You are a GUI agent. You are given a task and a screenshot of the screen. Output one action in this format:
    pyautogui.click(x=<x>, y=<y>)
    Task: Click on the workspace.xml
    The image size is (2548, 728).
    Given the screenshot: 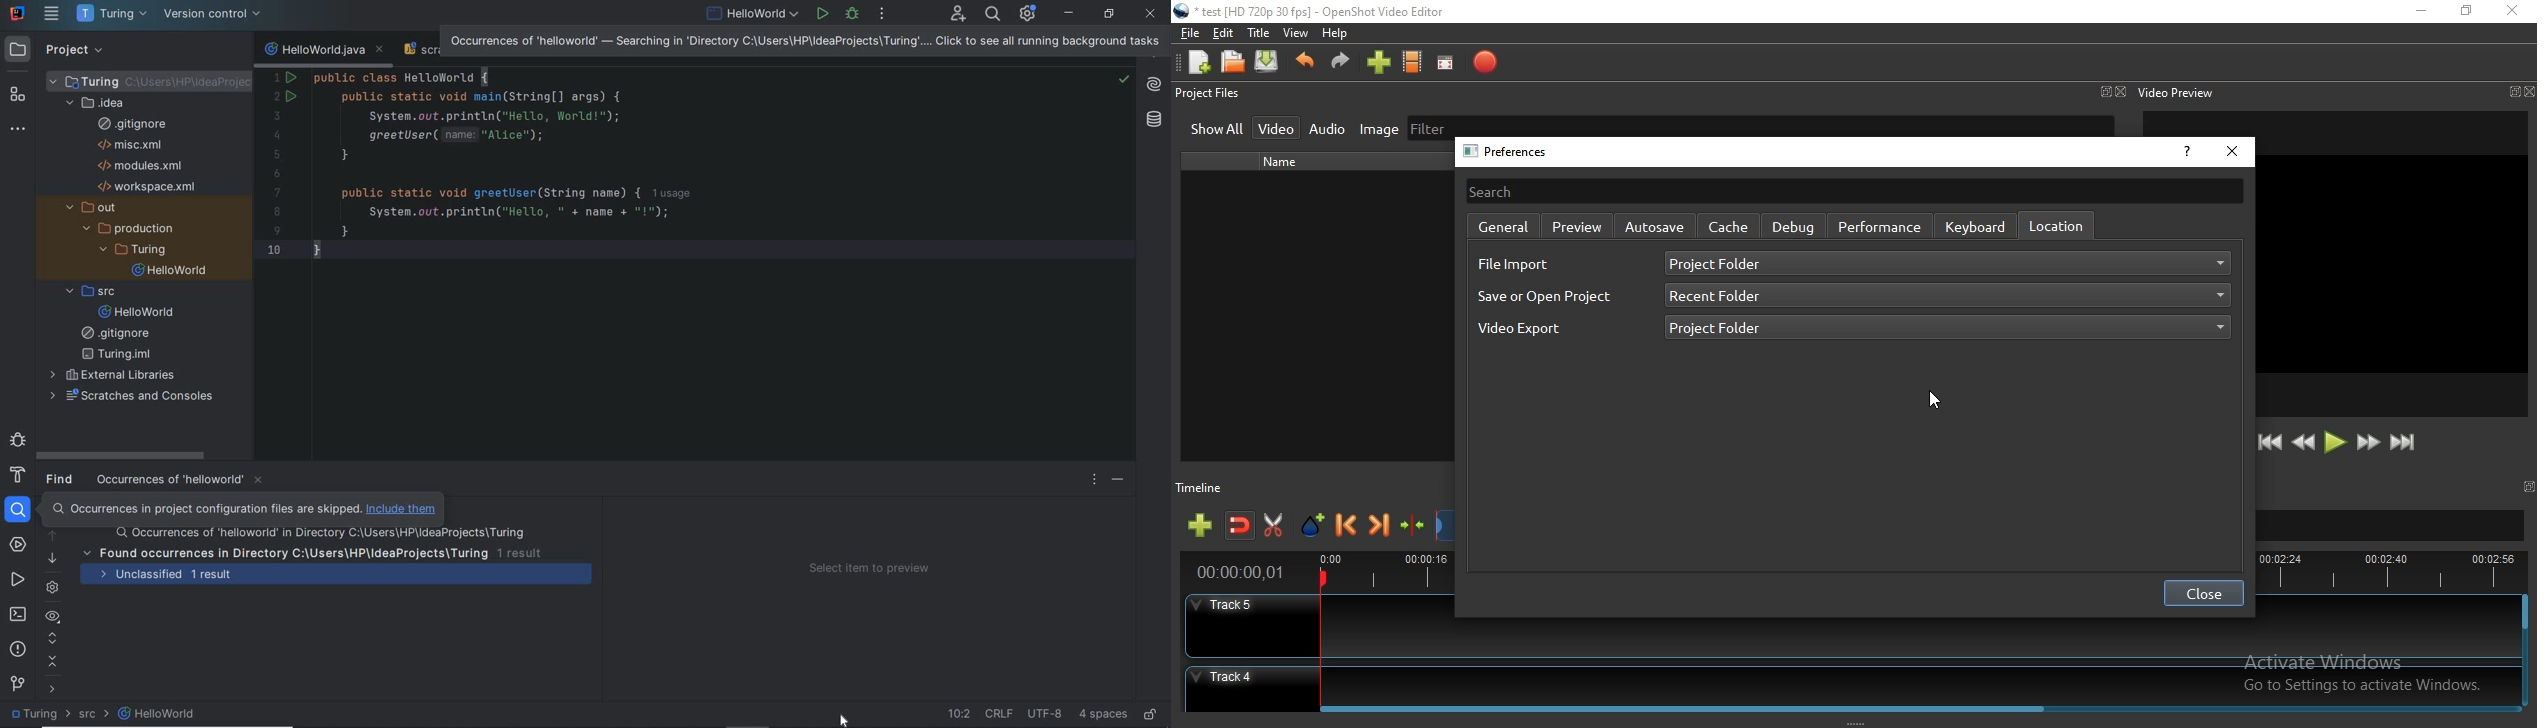 What is the action you would take?
    pyautogui.click(x=151, y=186)
    